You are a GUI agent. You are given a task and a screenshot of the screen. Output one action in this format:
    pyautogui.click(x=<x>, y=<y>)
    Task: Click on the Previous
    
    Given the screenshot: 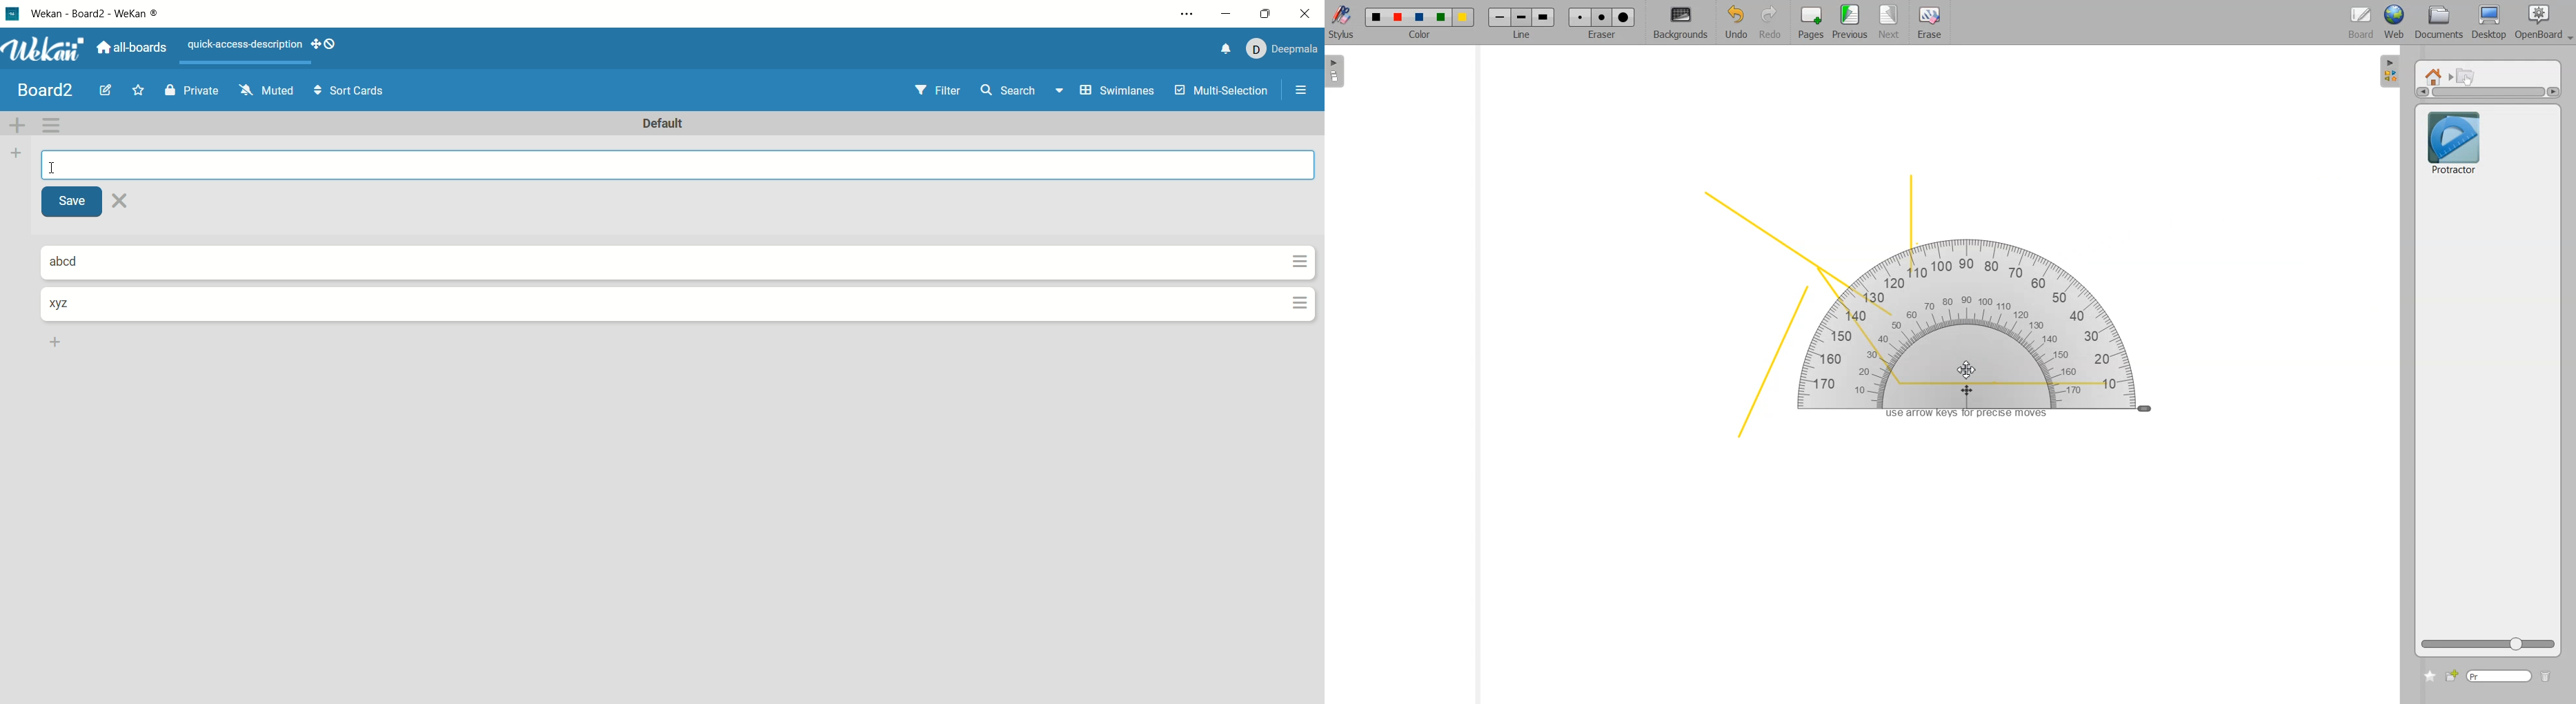 What is the action you would take?
    pyautogui.click(x=1852, y=23)
    